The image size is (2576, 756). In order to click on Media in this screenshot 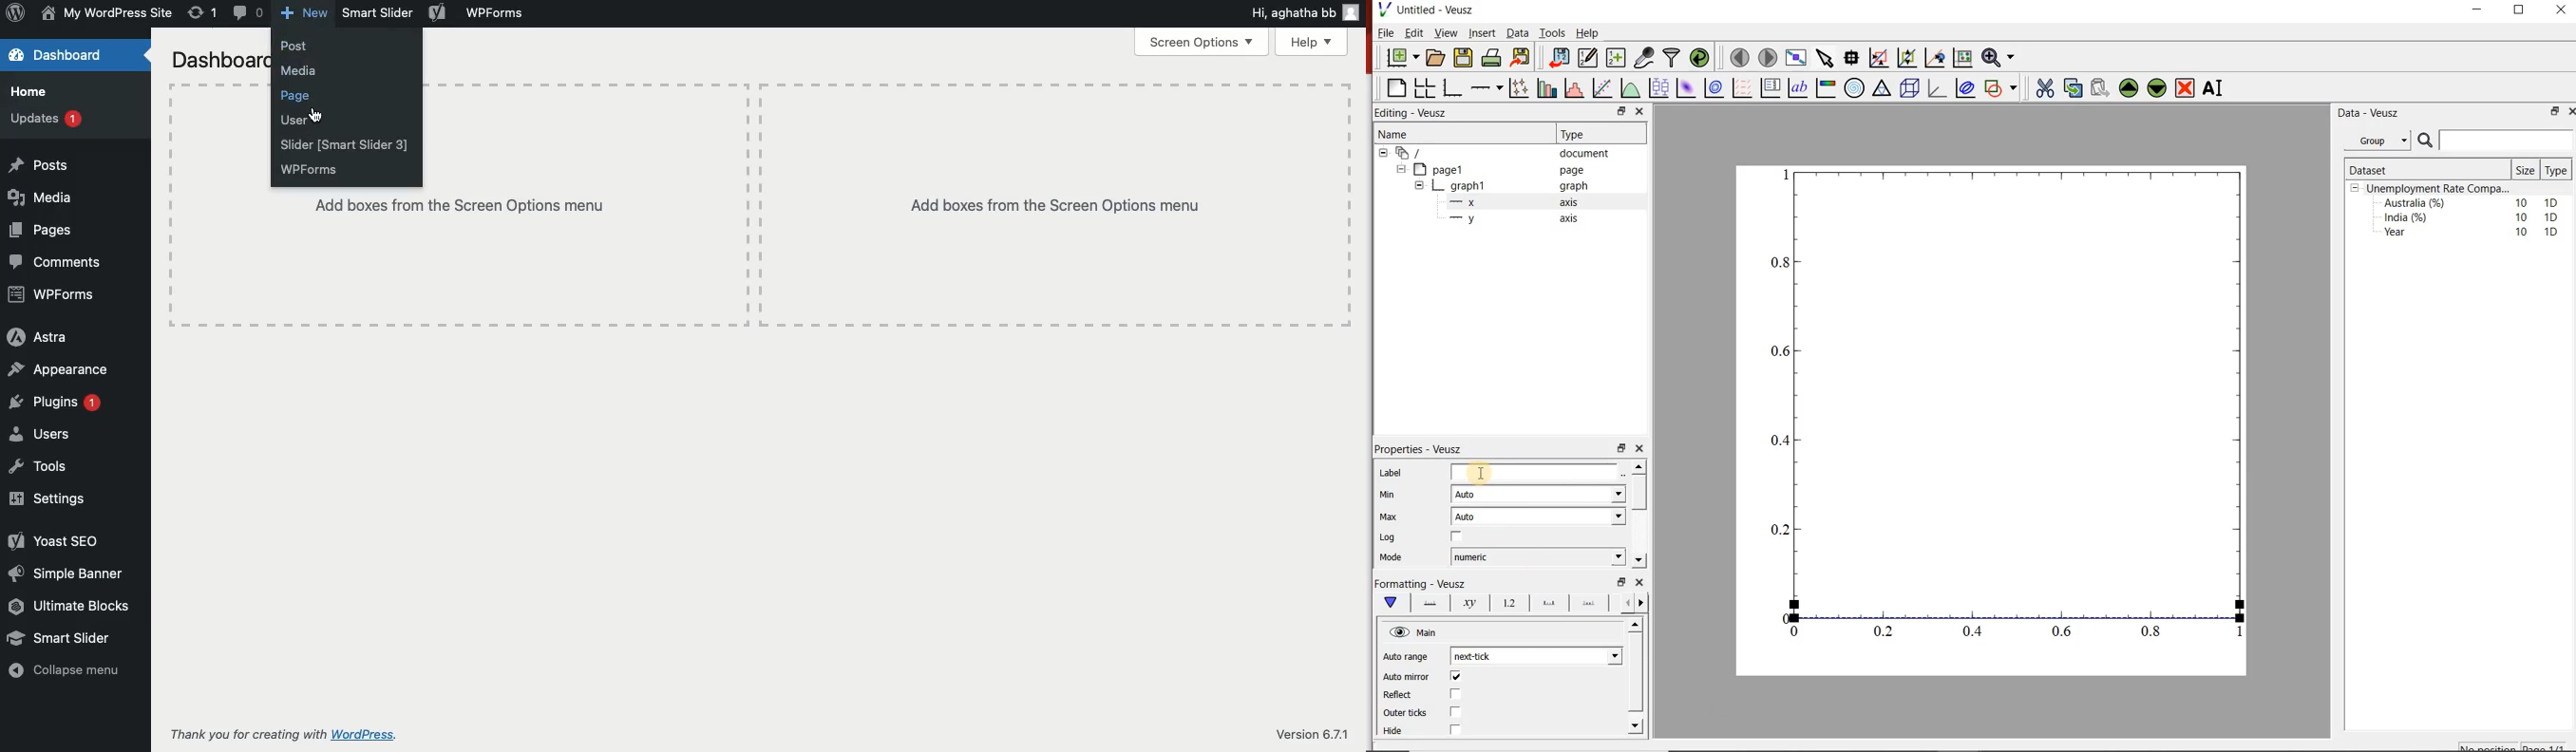, I will do `click(41, 200)`.